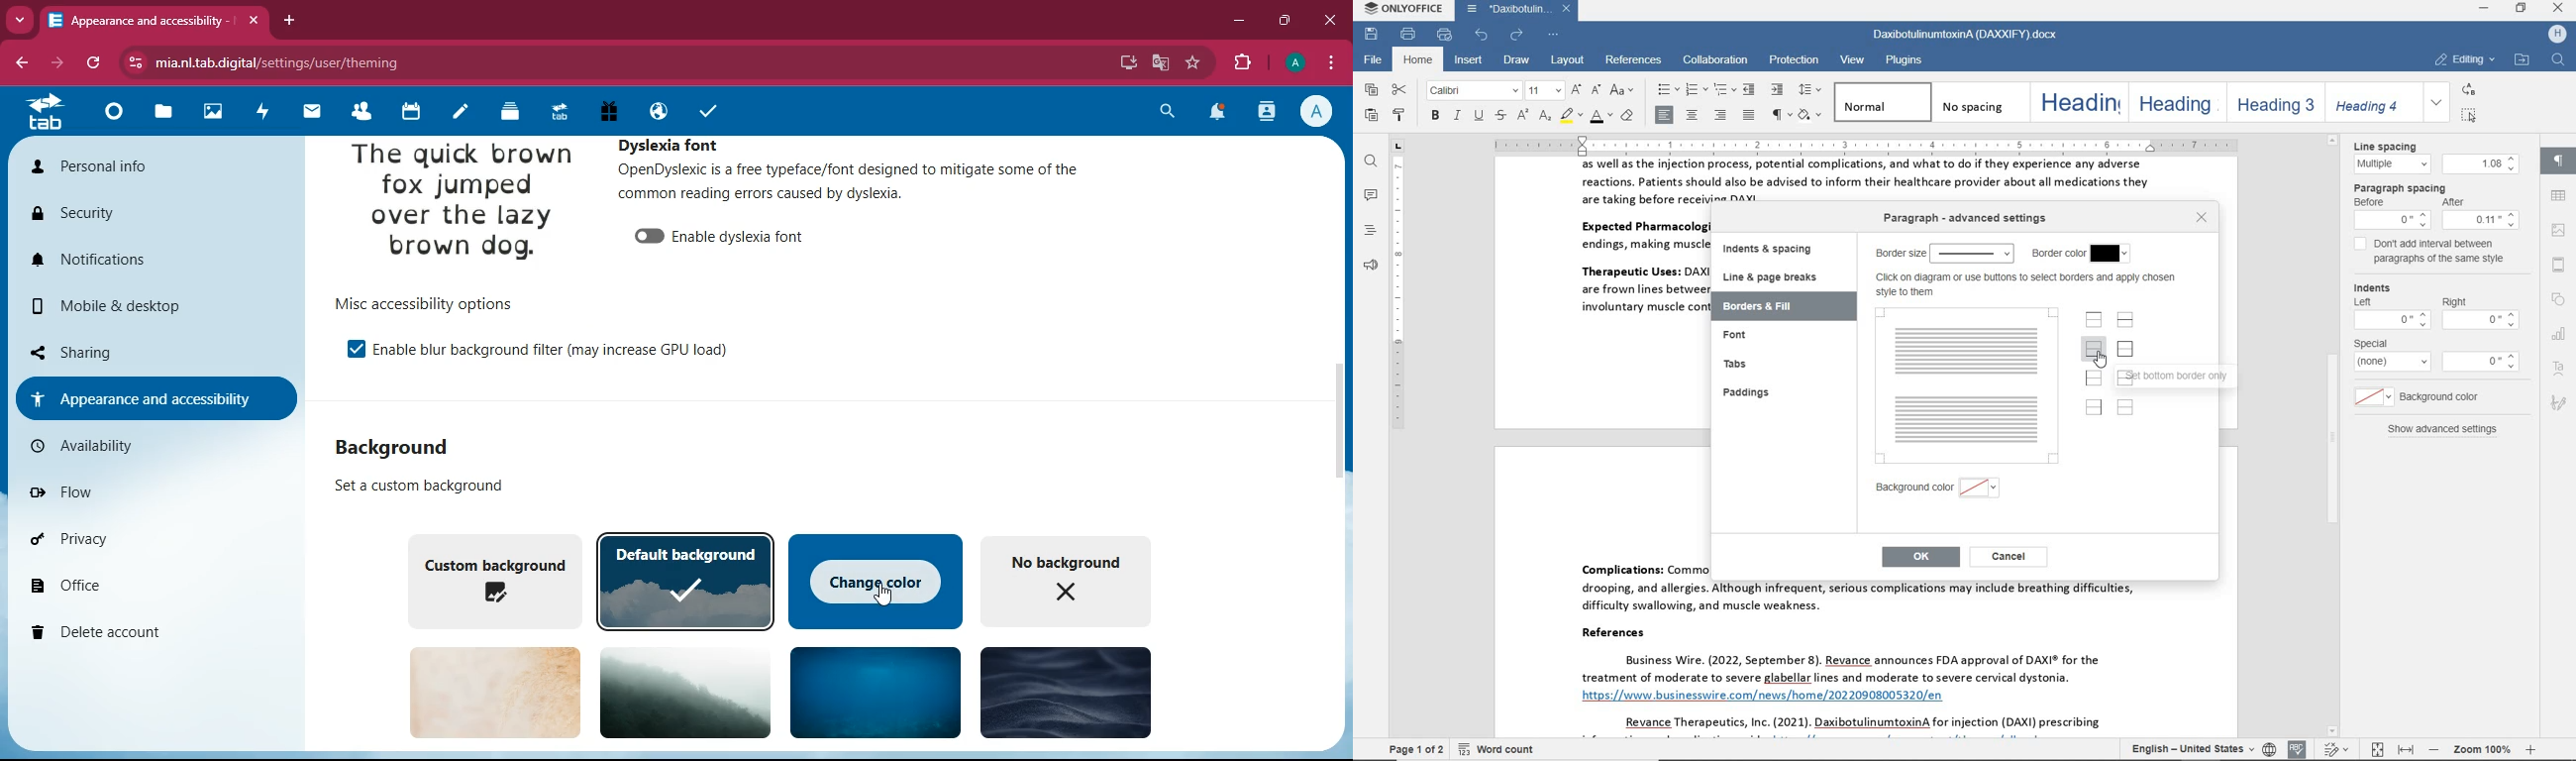 The width and height of the screenshot is (2576, 784). What do you see at coordinates (2423, 396) in the screenshot?
I see `background color` at bounding box center [2423, 396].